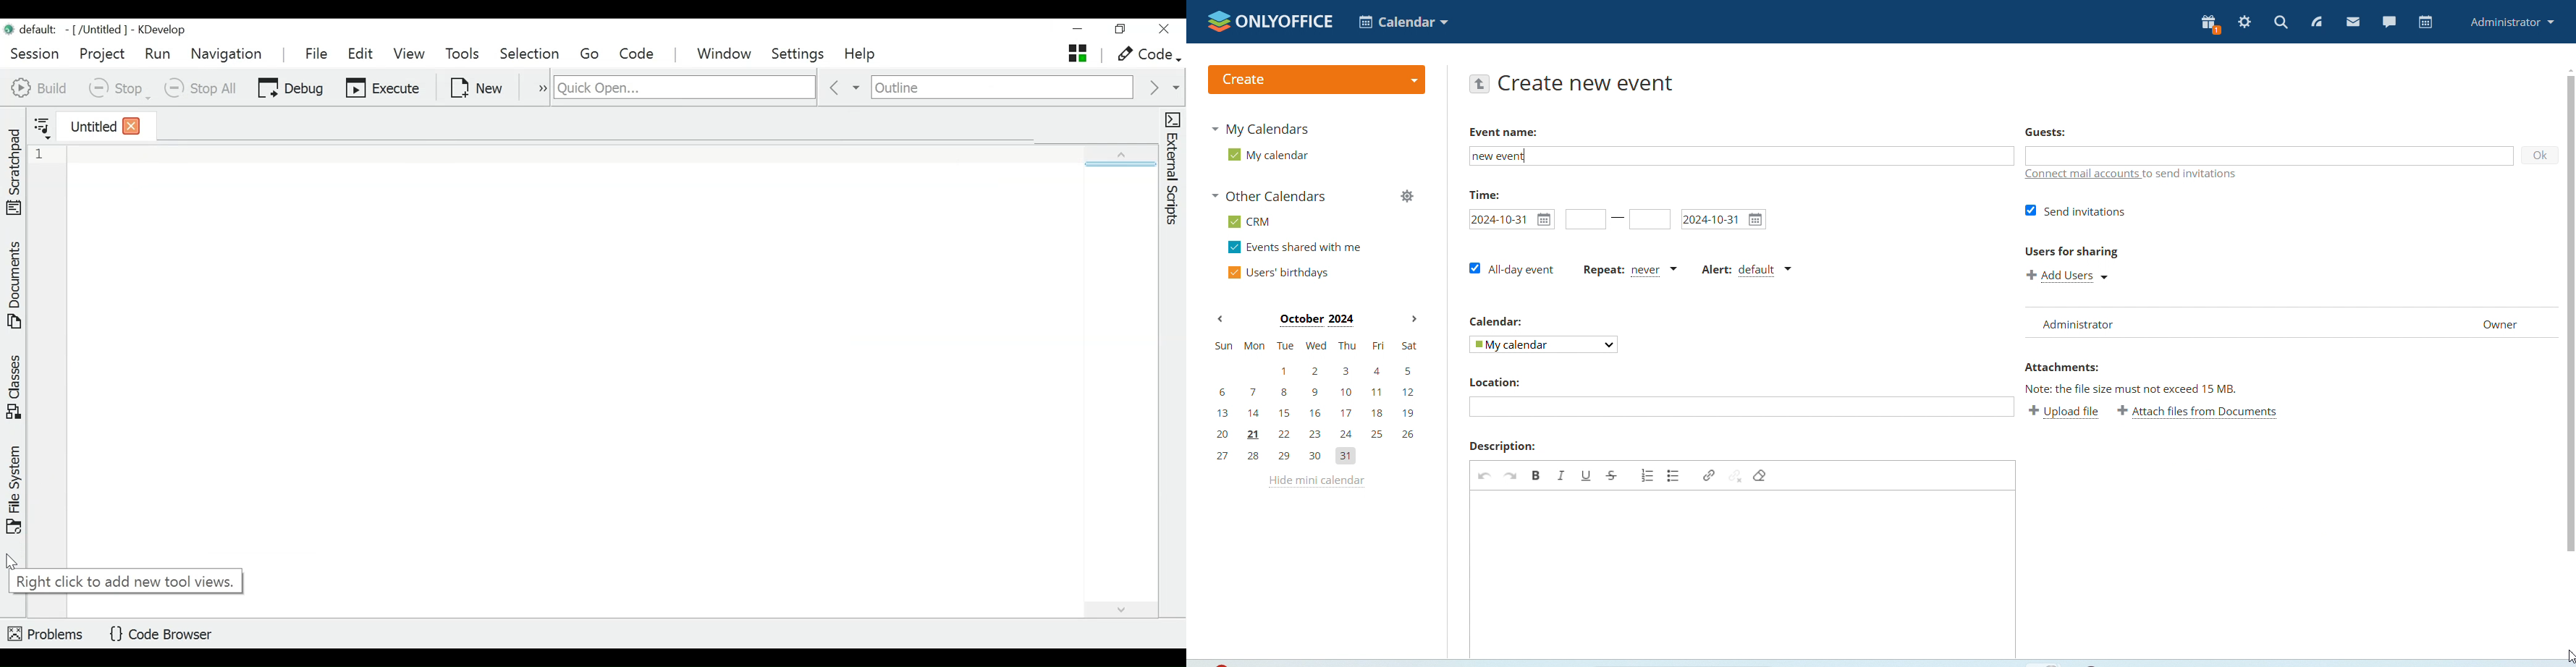 This screenshot has width=2576, height=672. What do you see at coordinates (1251, 221) in the screenshot?
I see `CRM` at bounding box center [1251, 221].